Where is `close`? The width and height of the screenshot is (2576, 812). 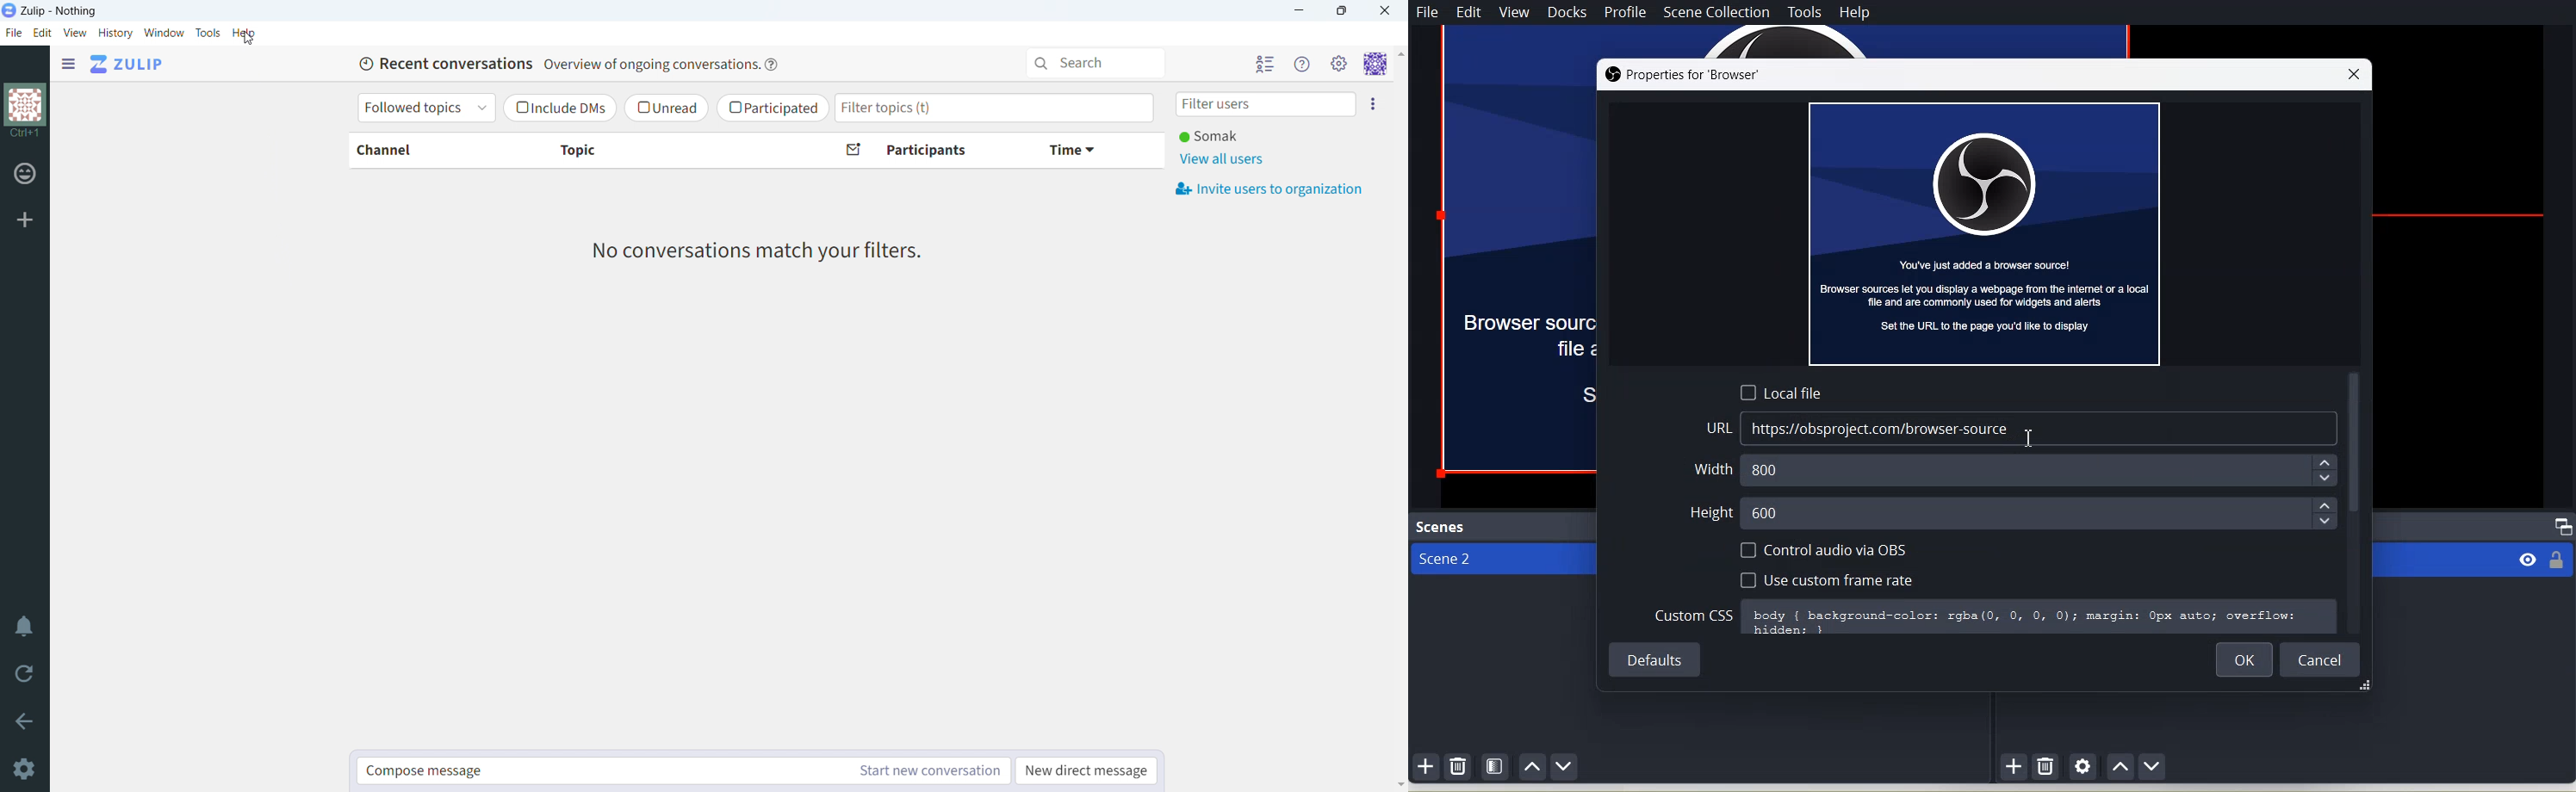 close is located at coordinates (1384, 11).